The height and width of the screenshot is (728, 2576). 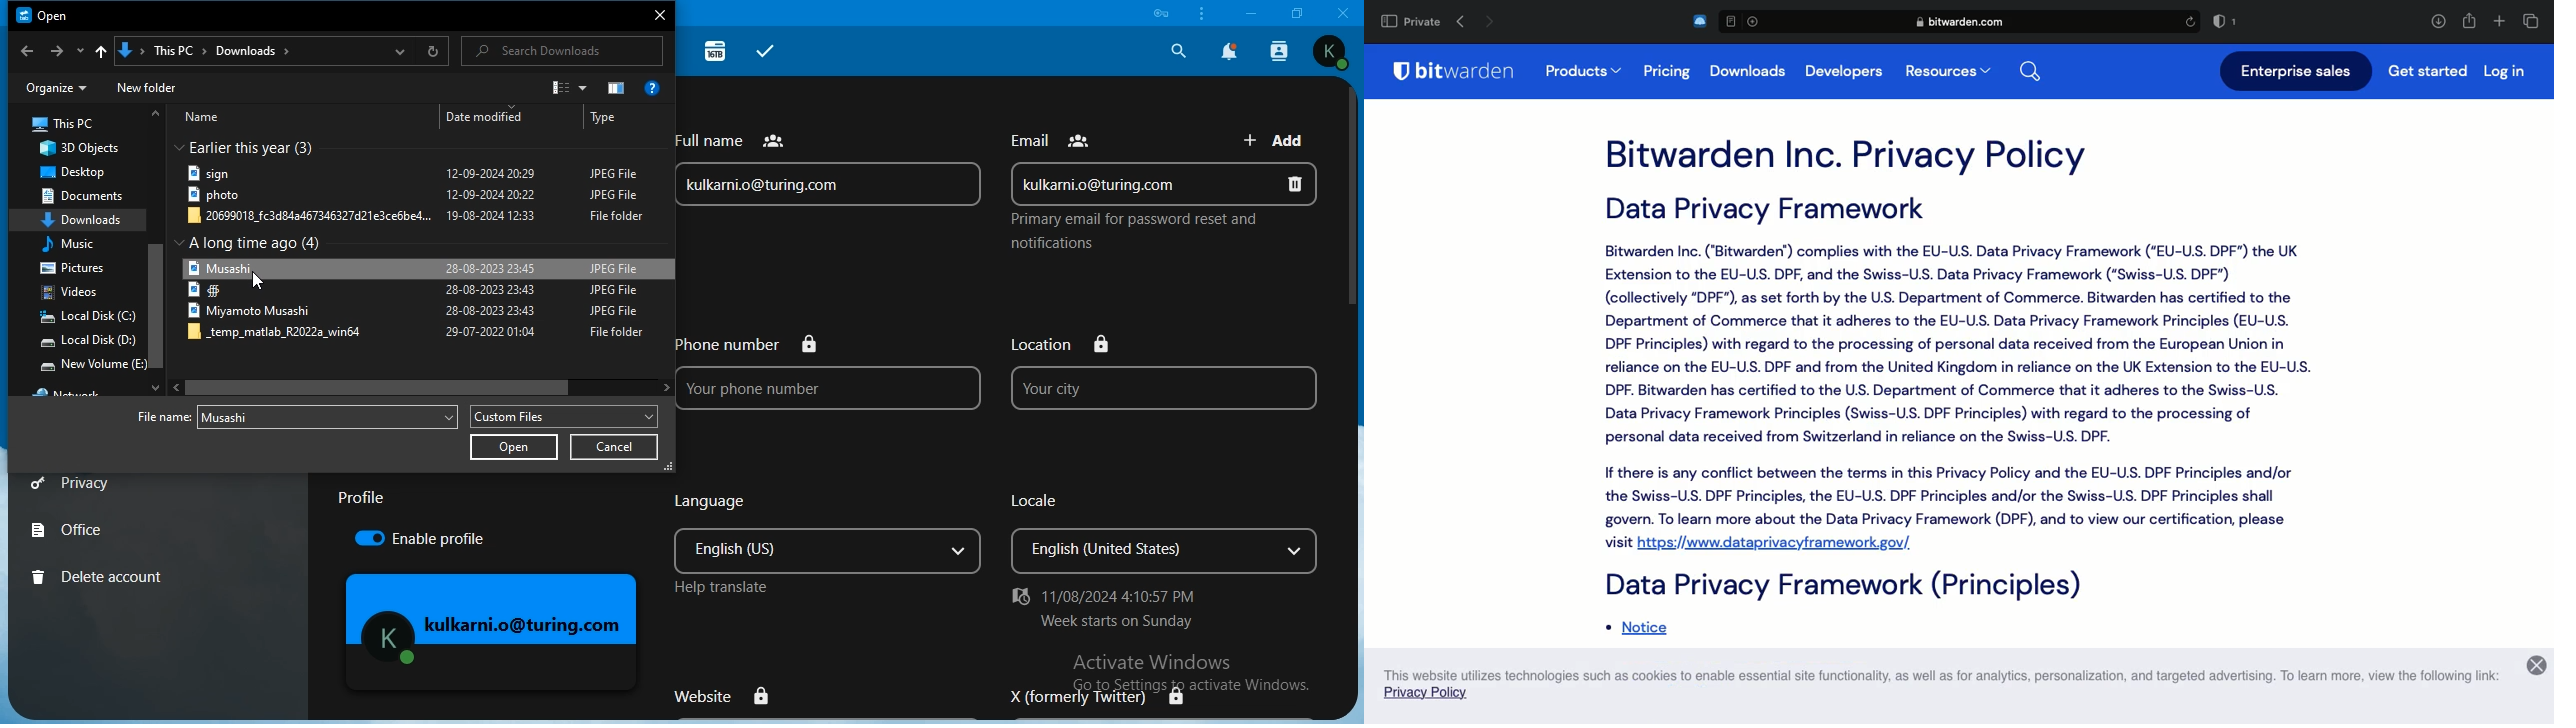 I want to click on organize, so click(x=55, y=87).